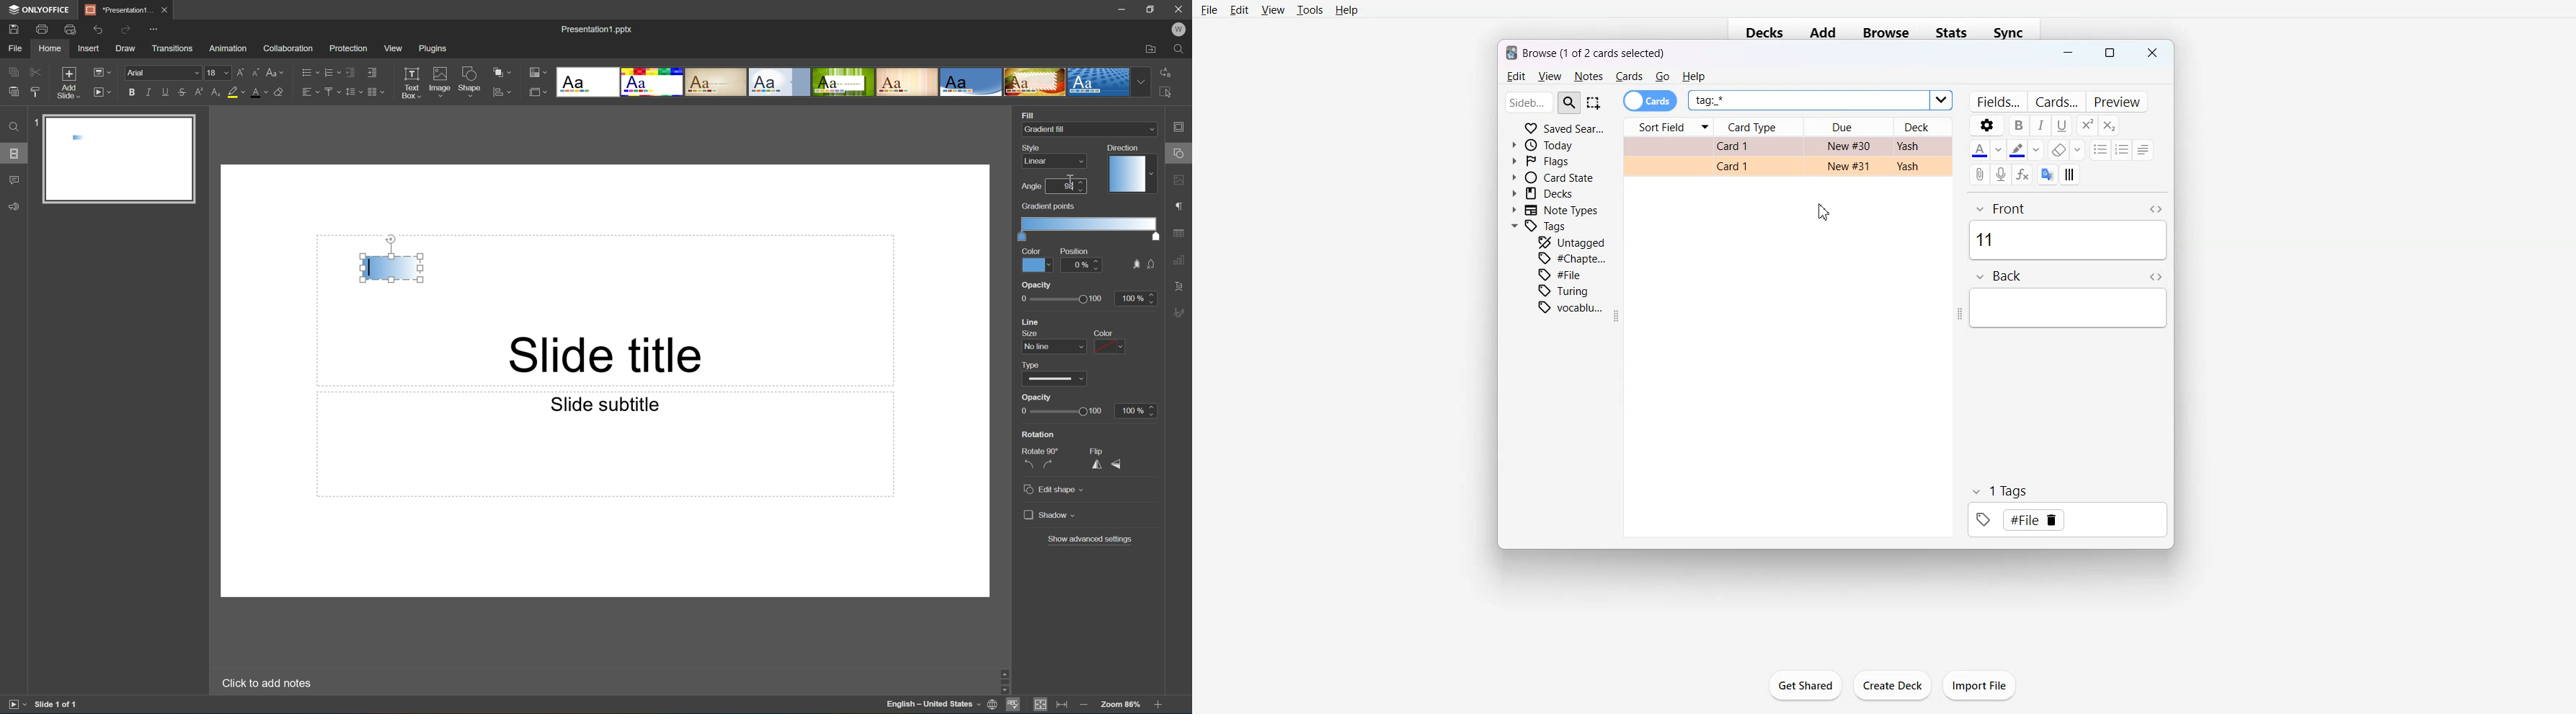  Describe the element at coordinates (1668, 127) in the screenshot. I see `Sort Field` at that location.